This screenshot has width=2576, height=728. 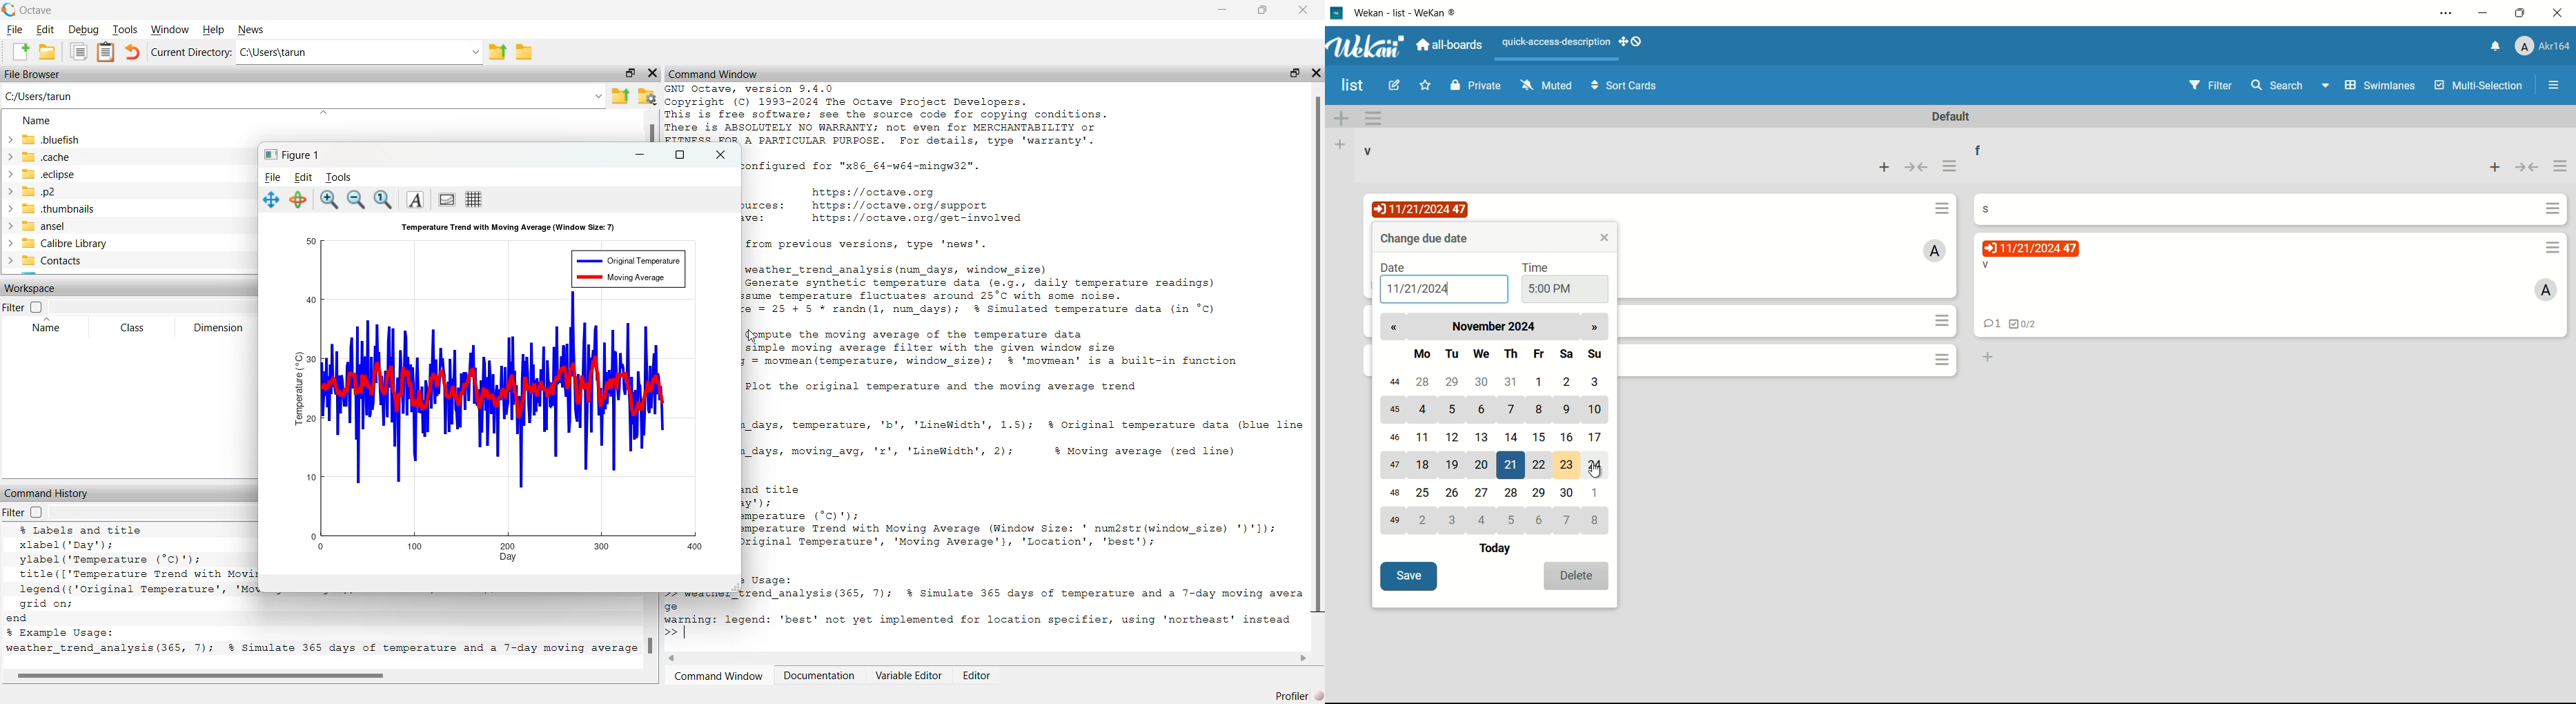 I want to click on minimize, so click(x=1219, y=12).